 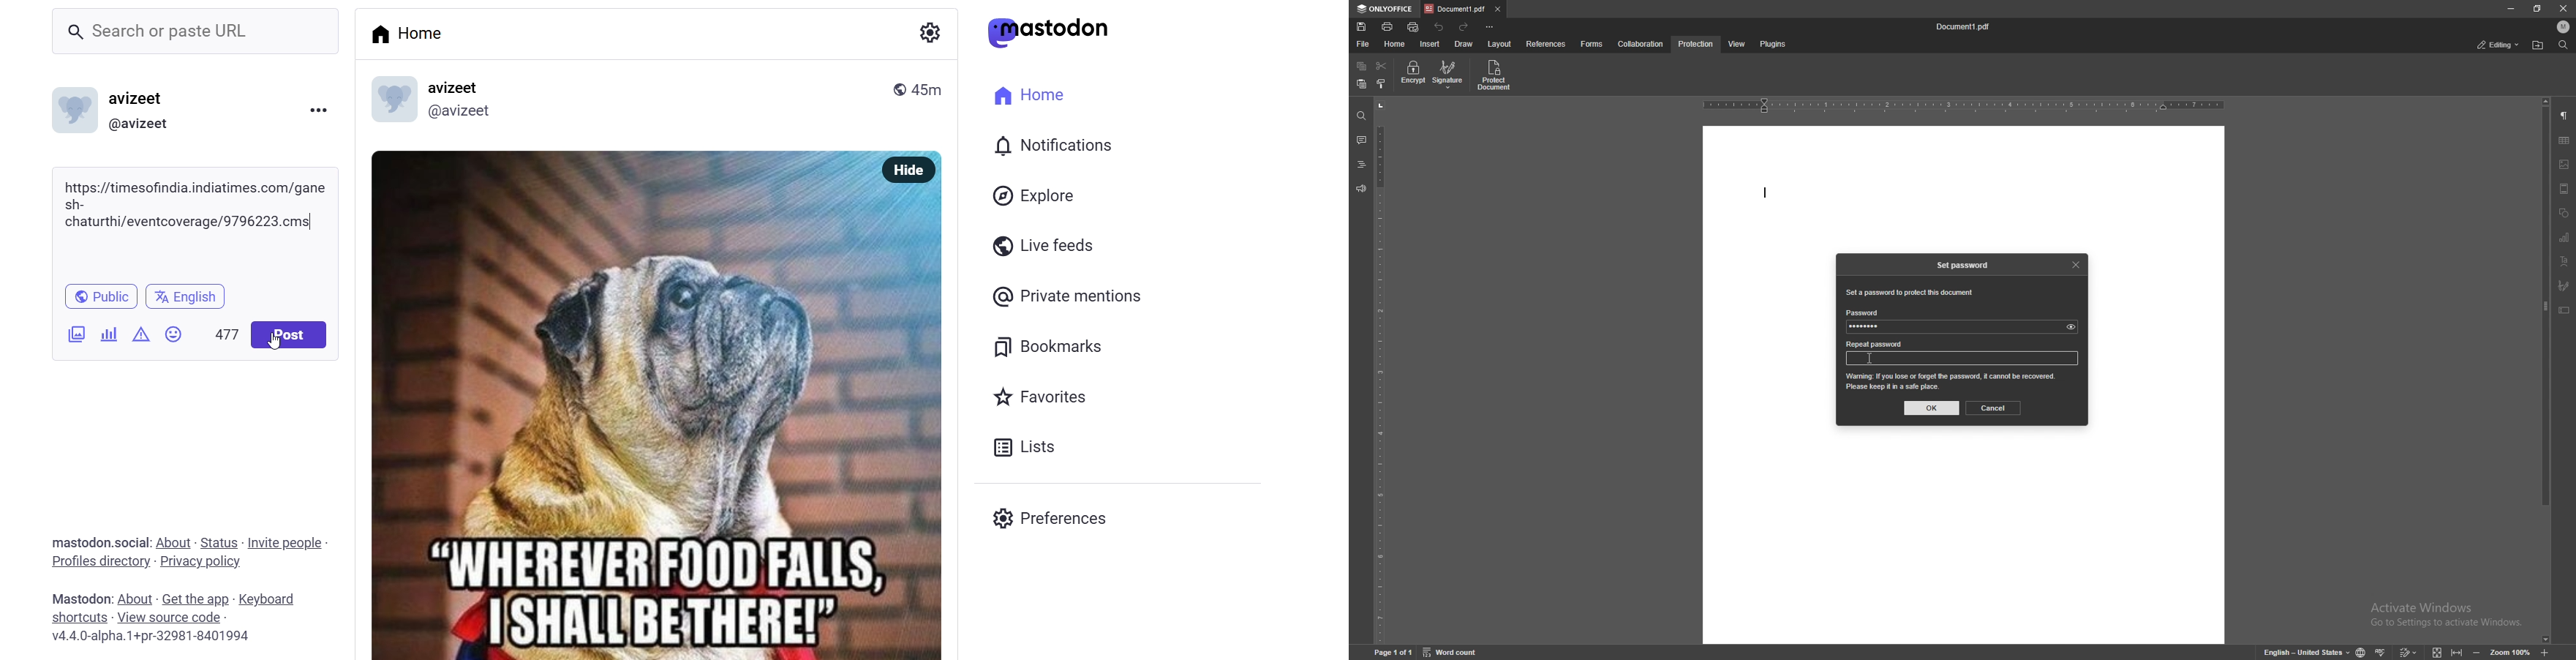 I want to click on vertical scale, so click(x=1379, y=371).